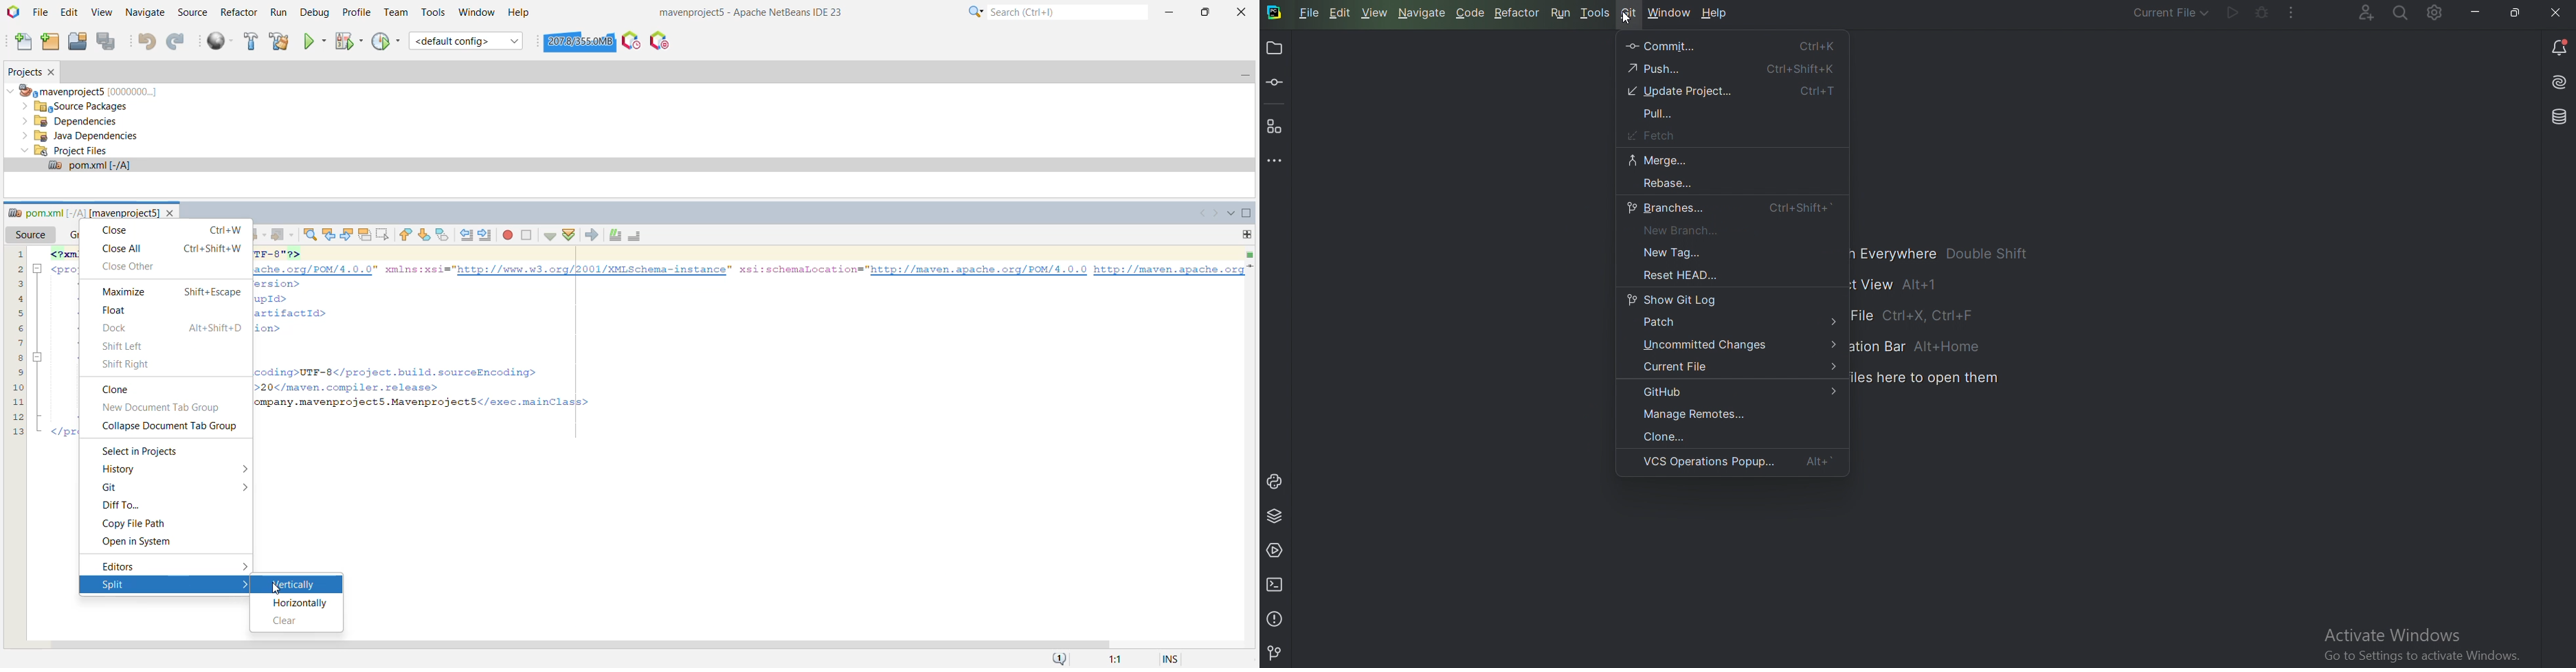 This screenshot has height=672, width=2576. What do you see at coordinates (238, 11) in the screenshot?
I see `Refactor` at bounding box center [238, 11].